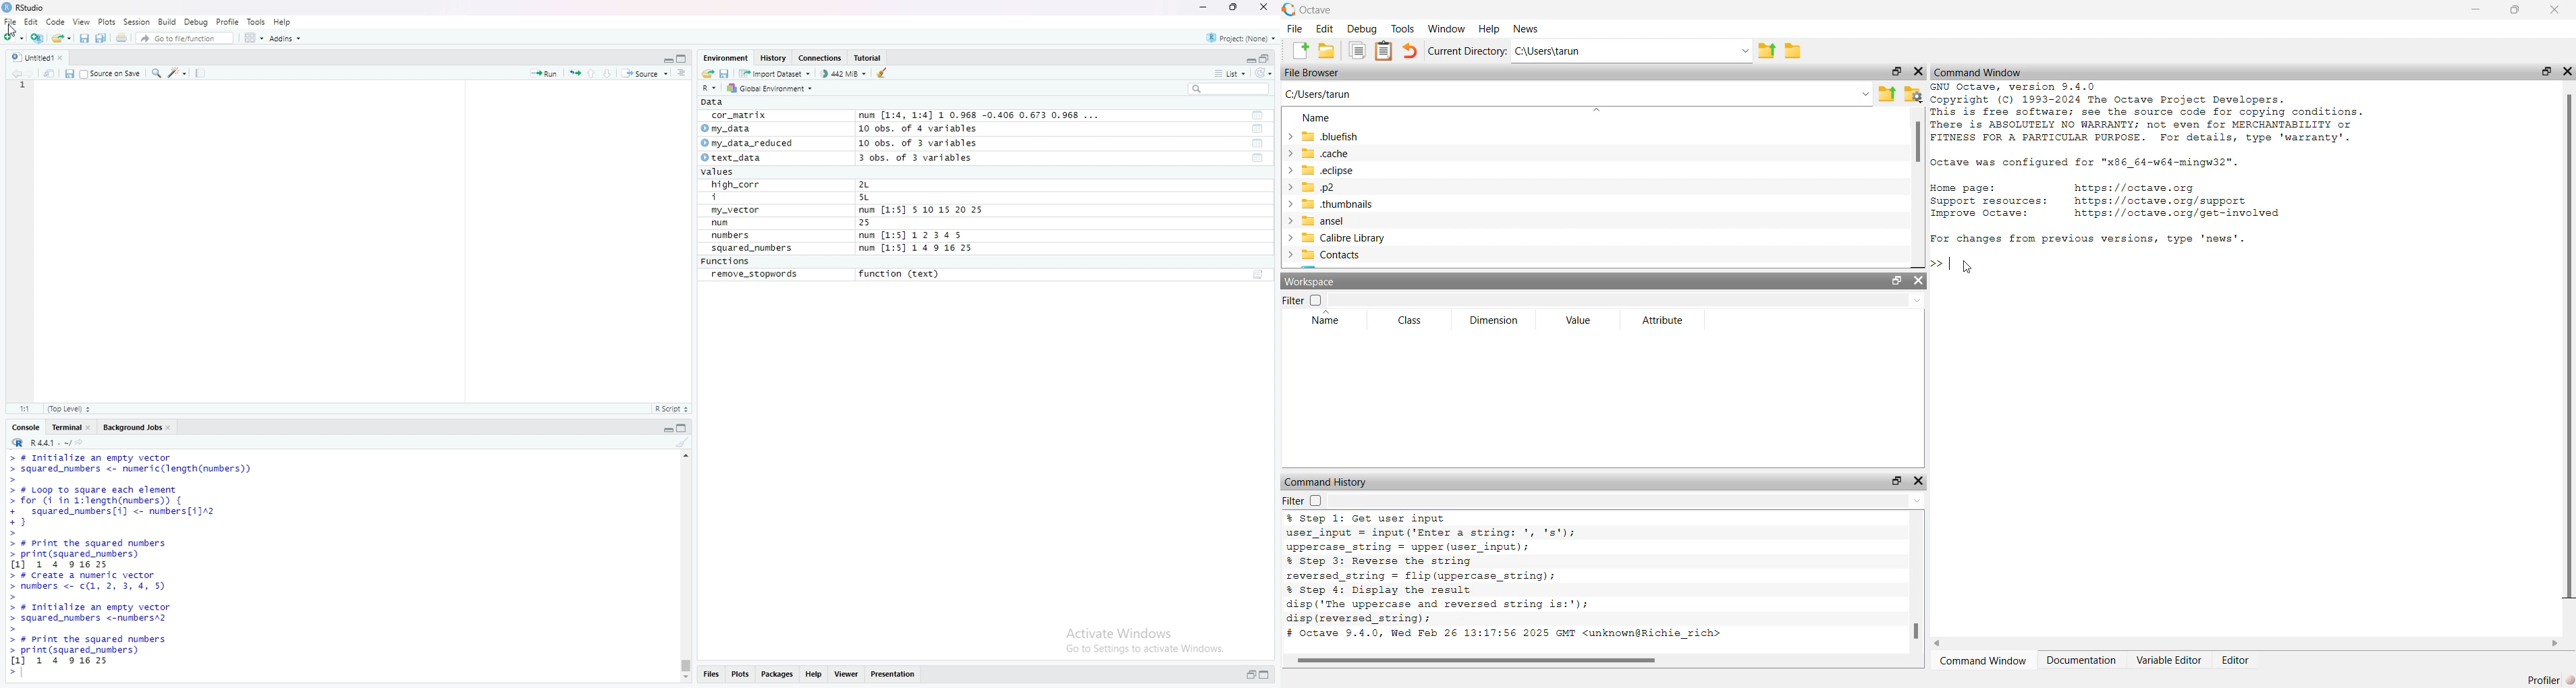 The image size is (2576, 700). Describe the element at coordinates (920, 209) in the screenshot. I see `num [1:5] 5 10 15 20 25` at that location.